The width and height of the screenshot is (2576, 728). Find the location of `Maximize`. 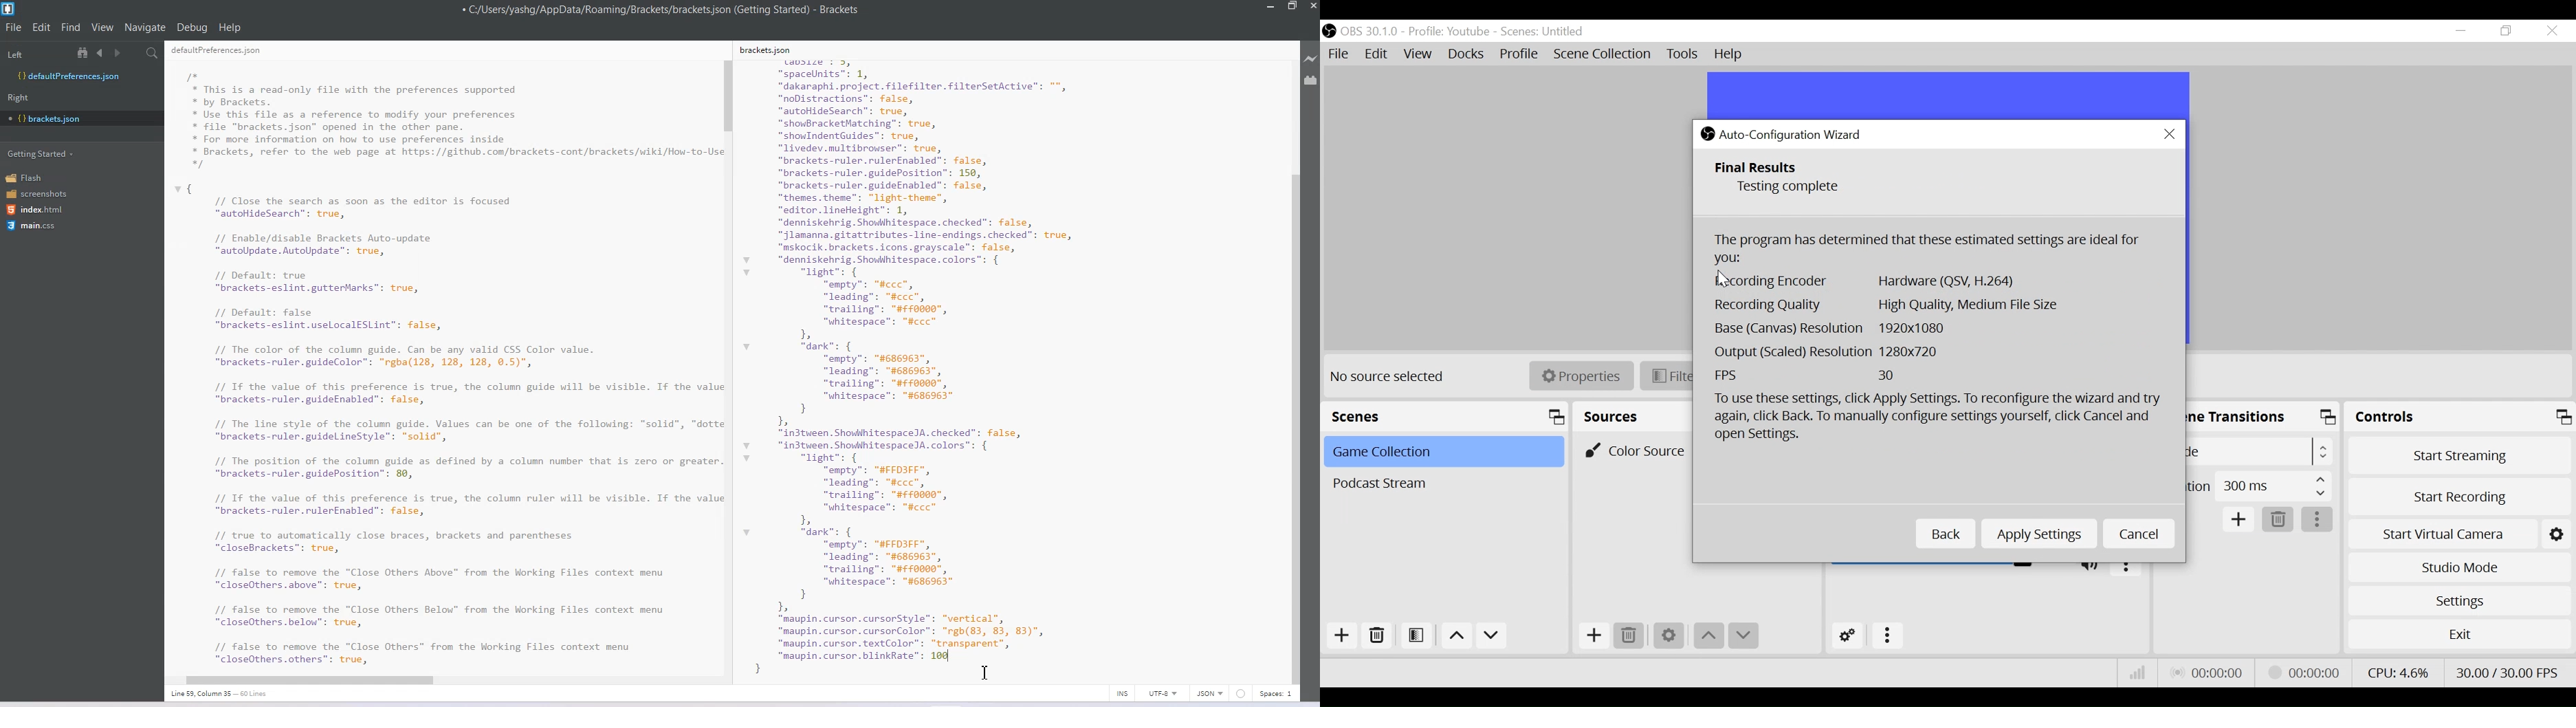

Maximize is located at coordinates (1292, 7).